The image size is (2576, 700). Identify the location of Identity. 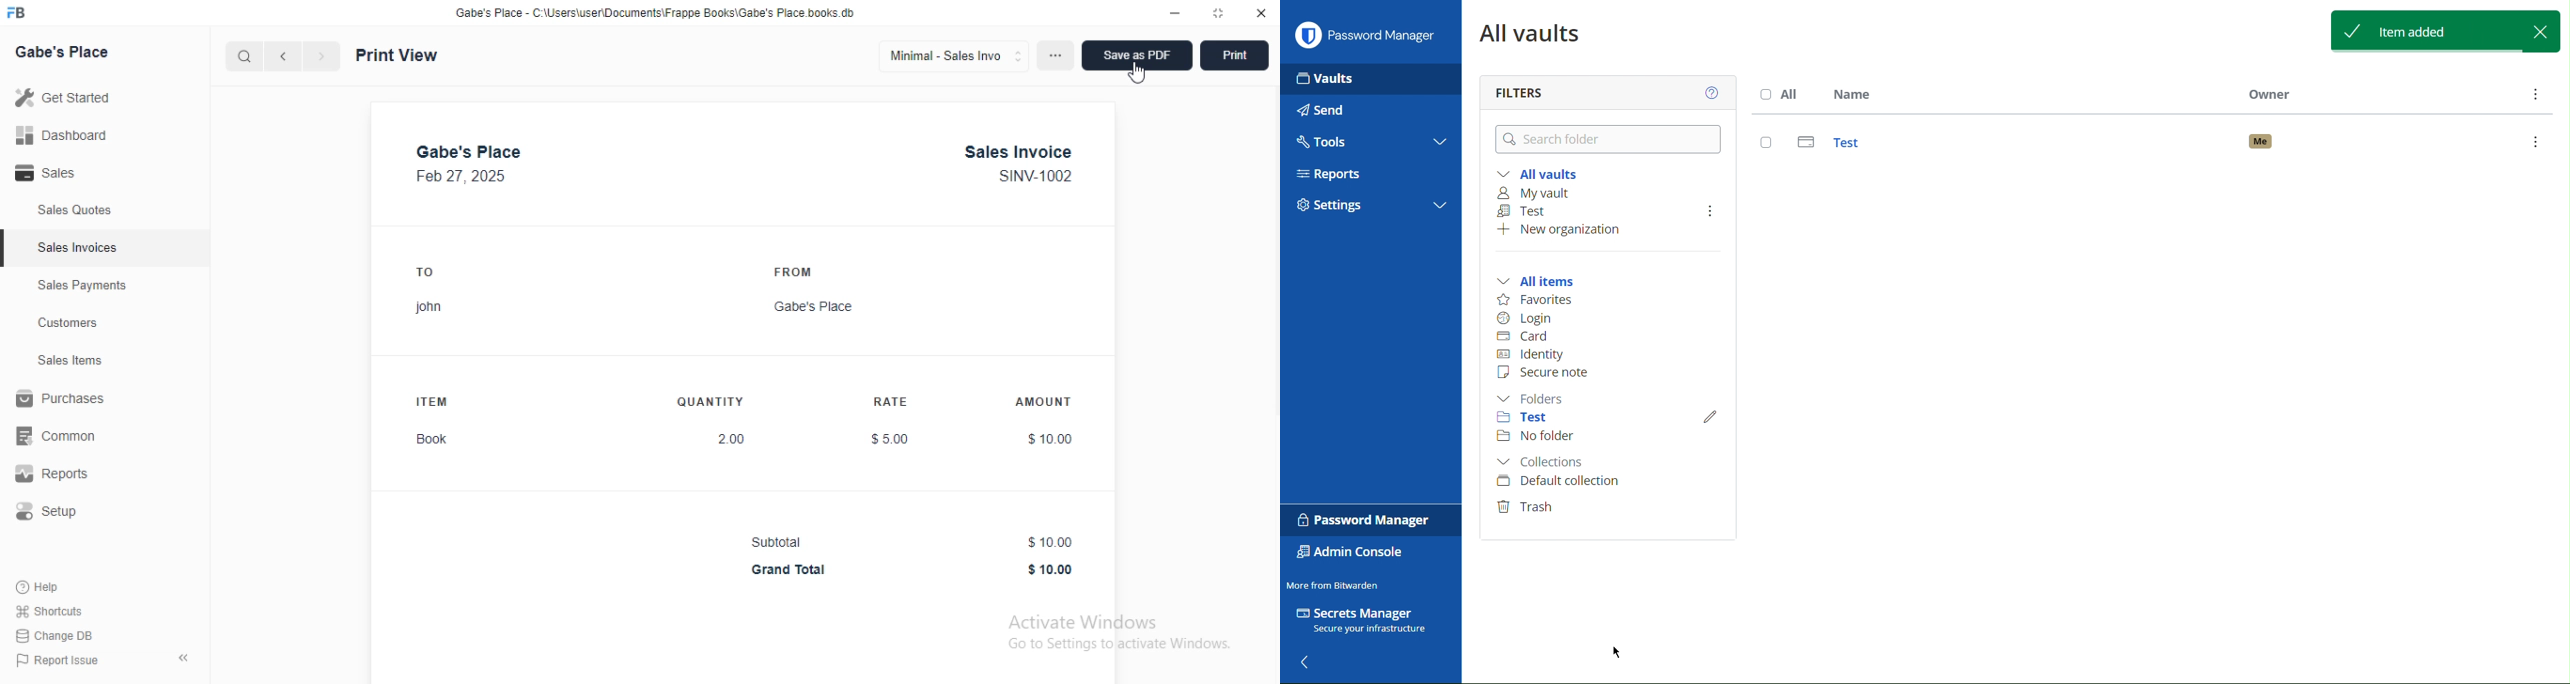
(1532, 354).